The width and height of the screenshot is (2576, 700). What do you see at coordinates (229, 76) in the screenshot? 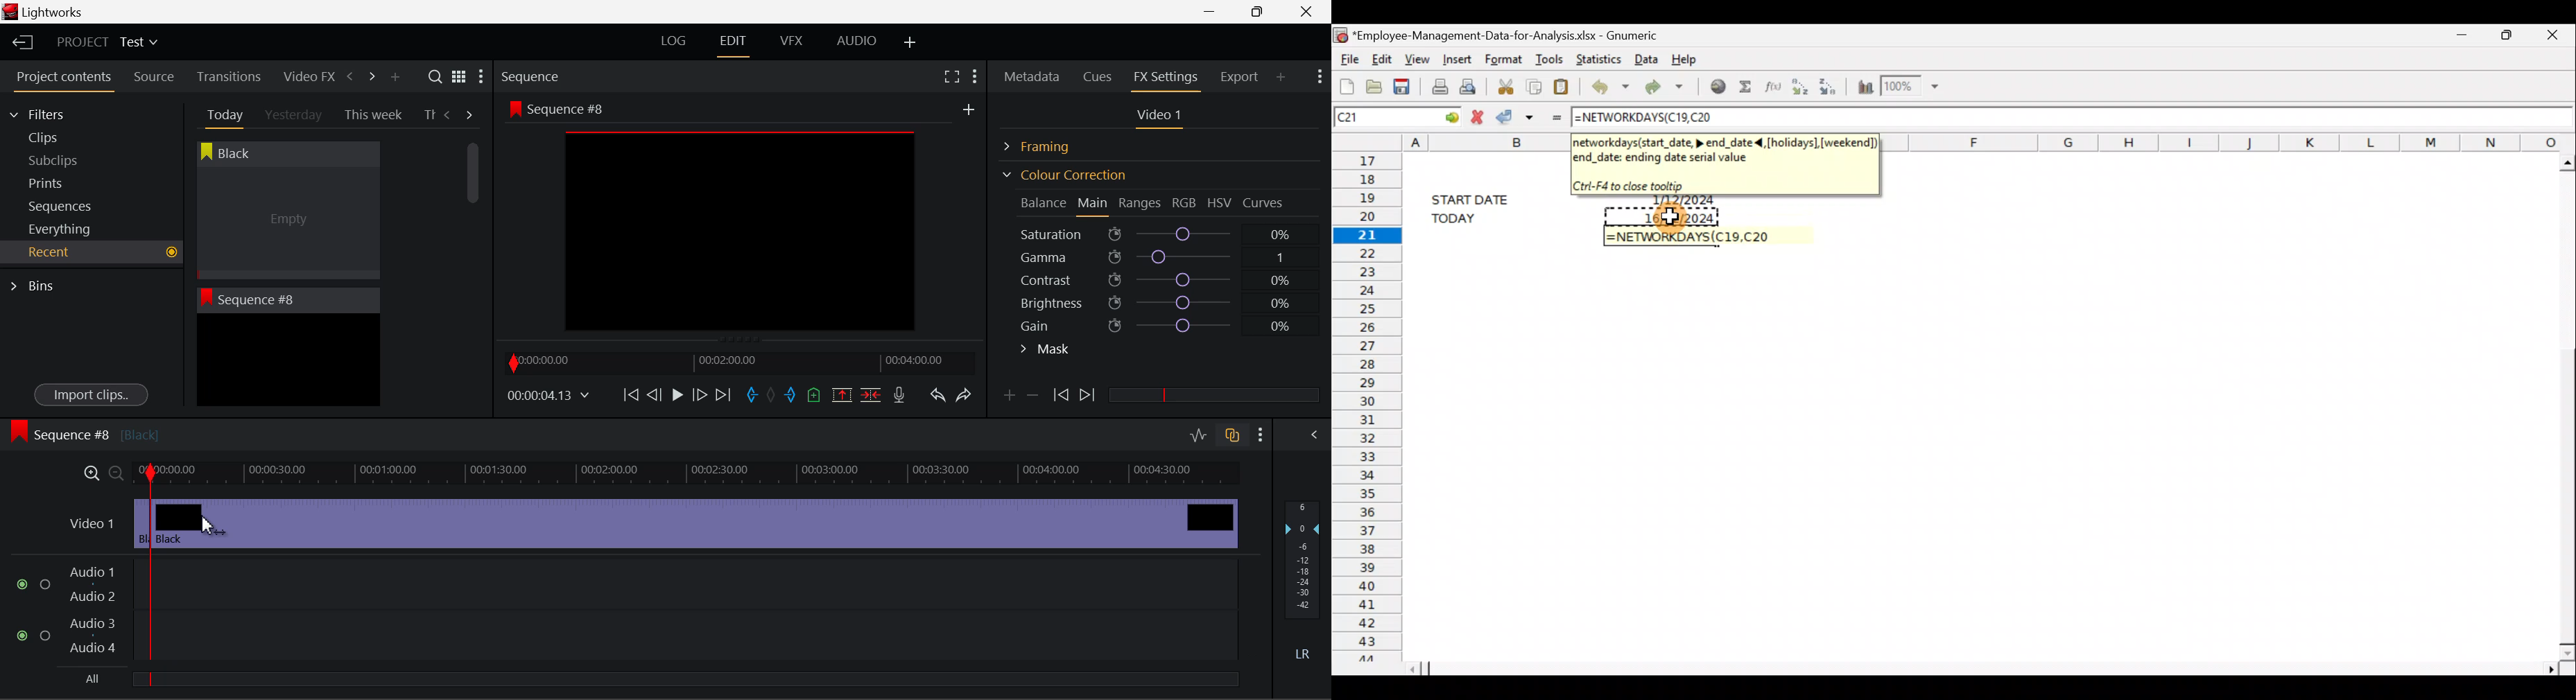
I see `Transitions` at bounding box center [229, 76].